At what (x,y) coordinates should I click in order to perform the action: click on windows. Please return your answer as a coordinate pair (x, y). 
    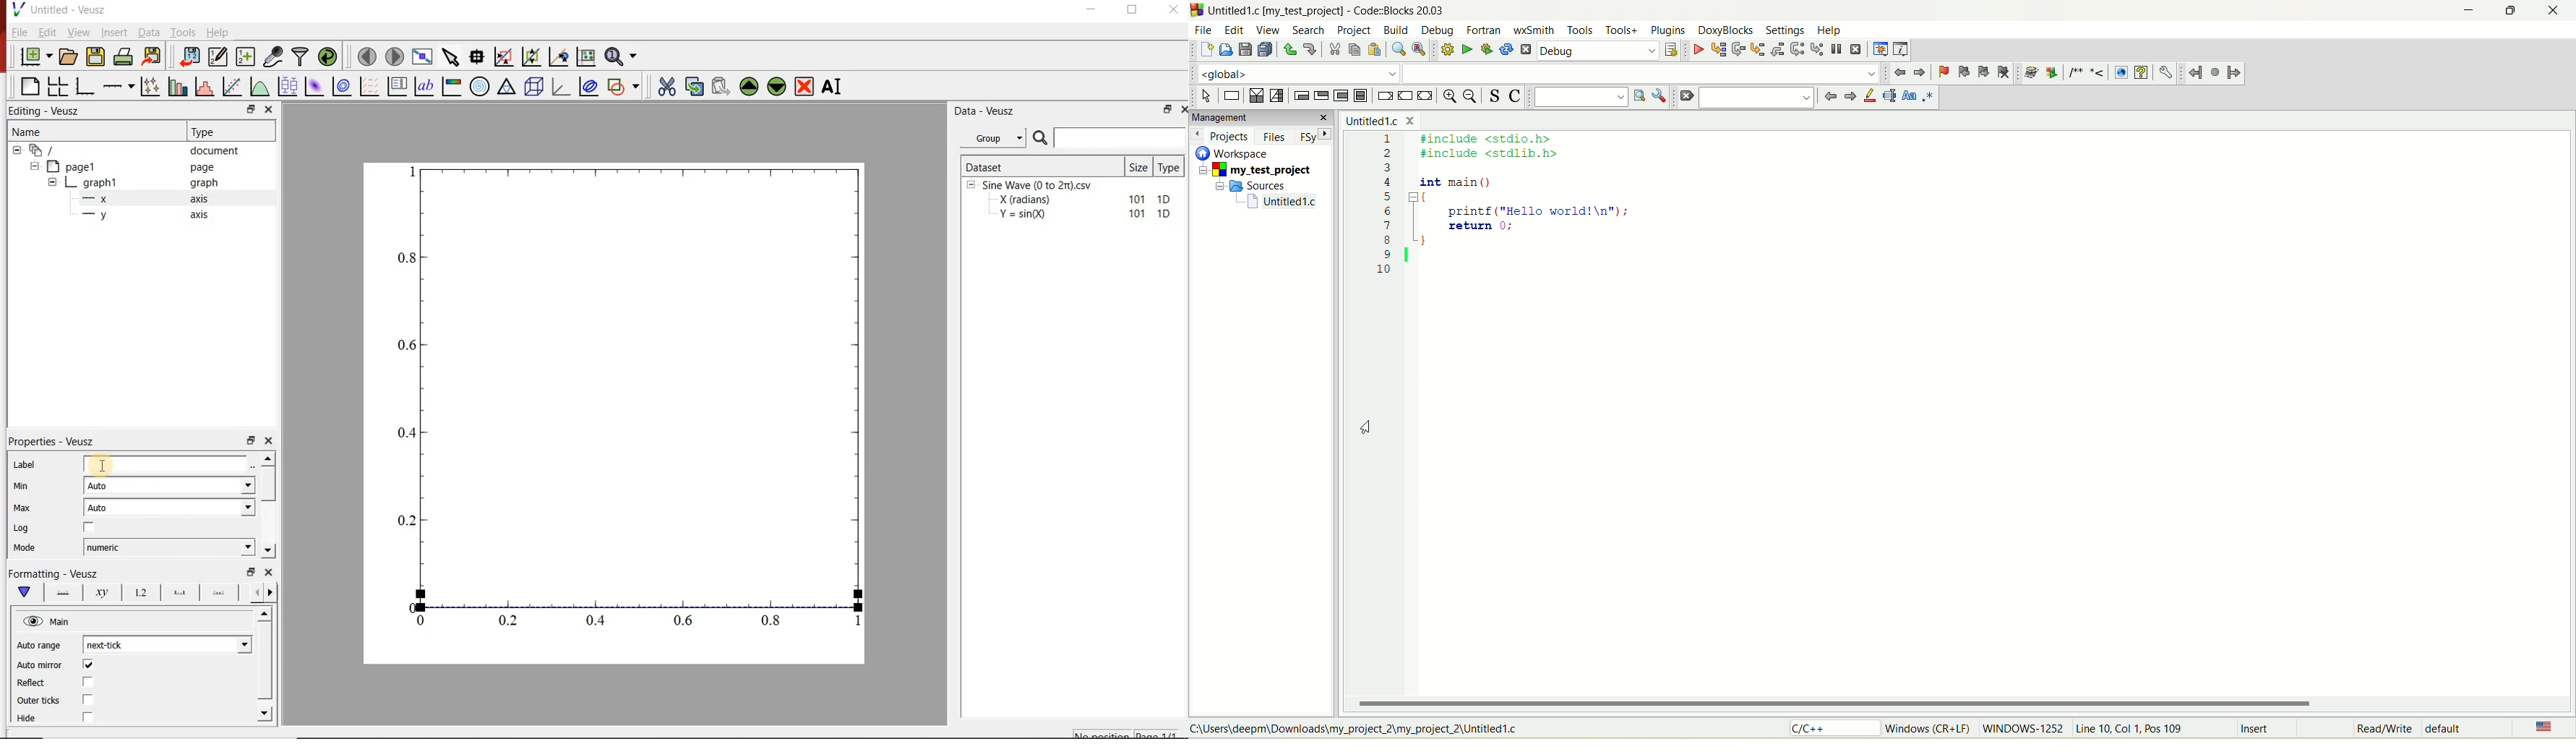
    Looking at the image, I should click on (1929, 730).